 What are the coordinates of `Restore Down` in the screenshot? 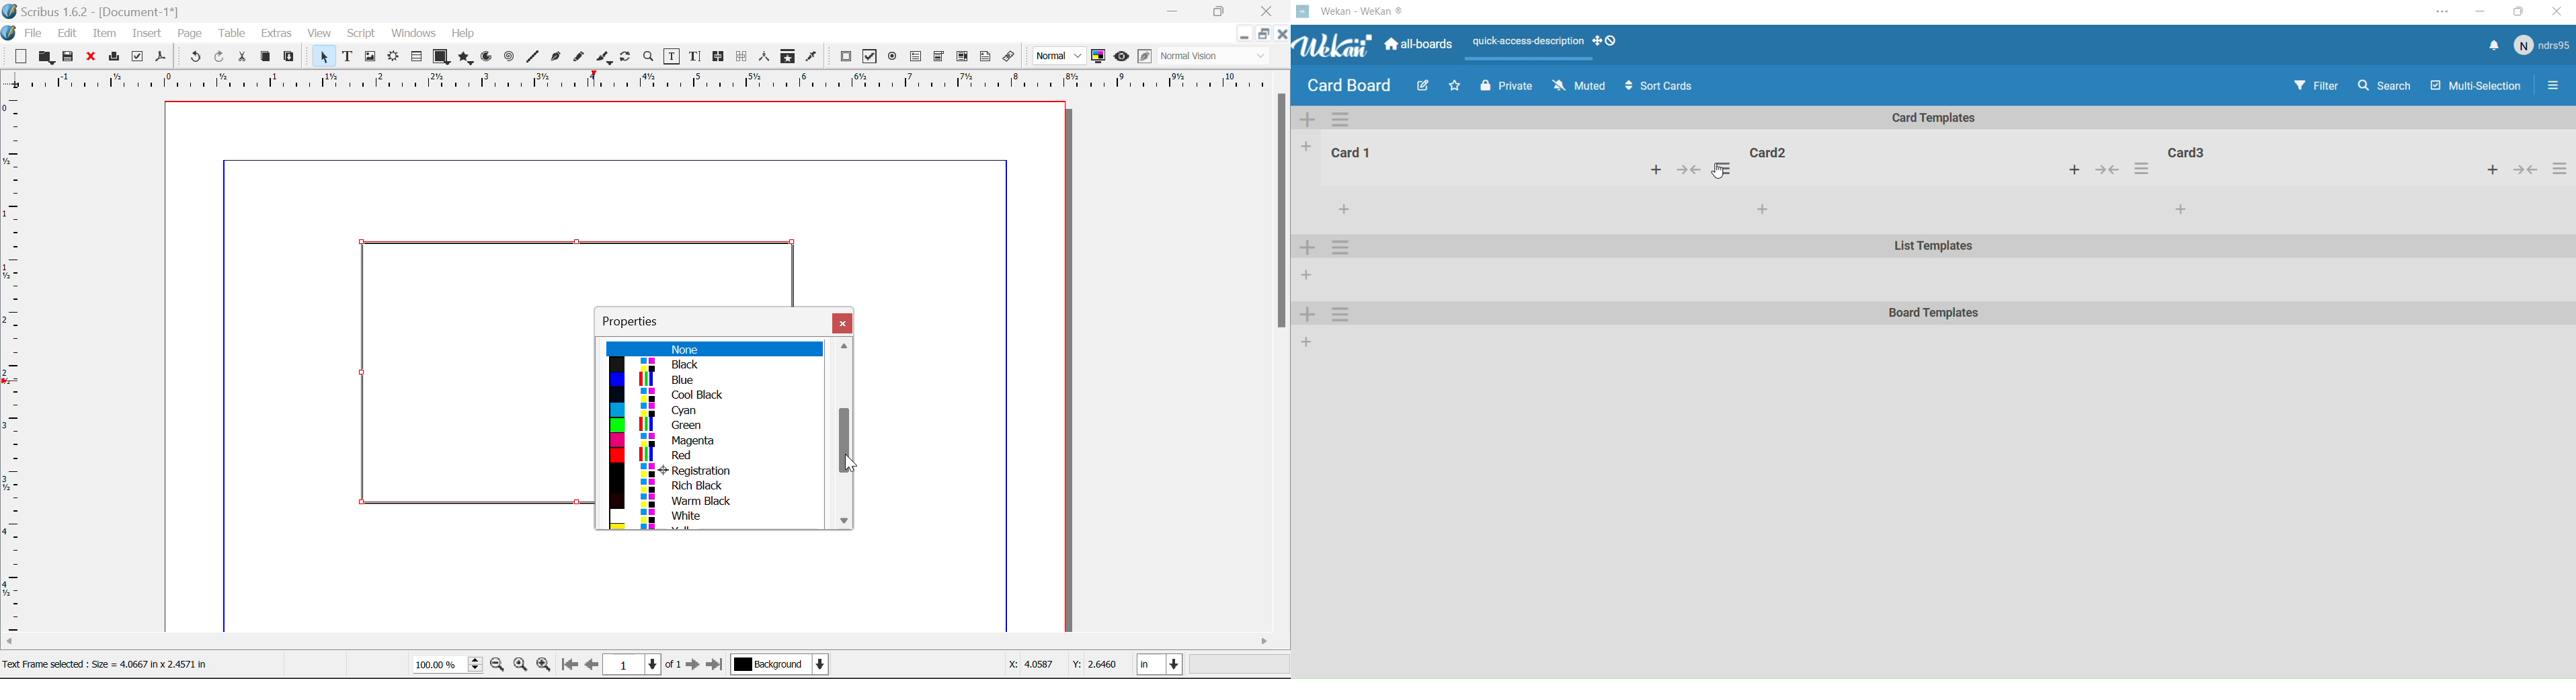 It's located at (1175, 11).